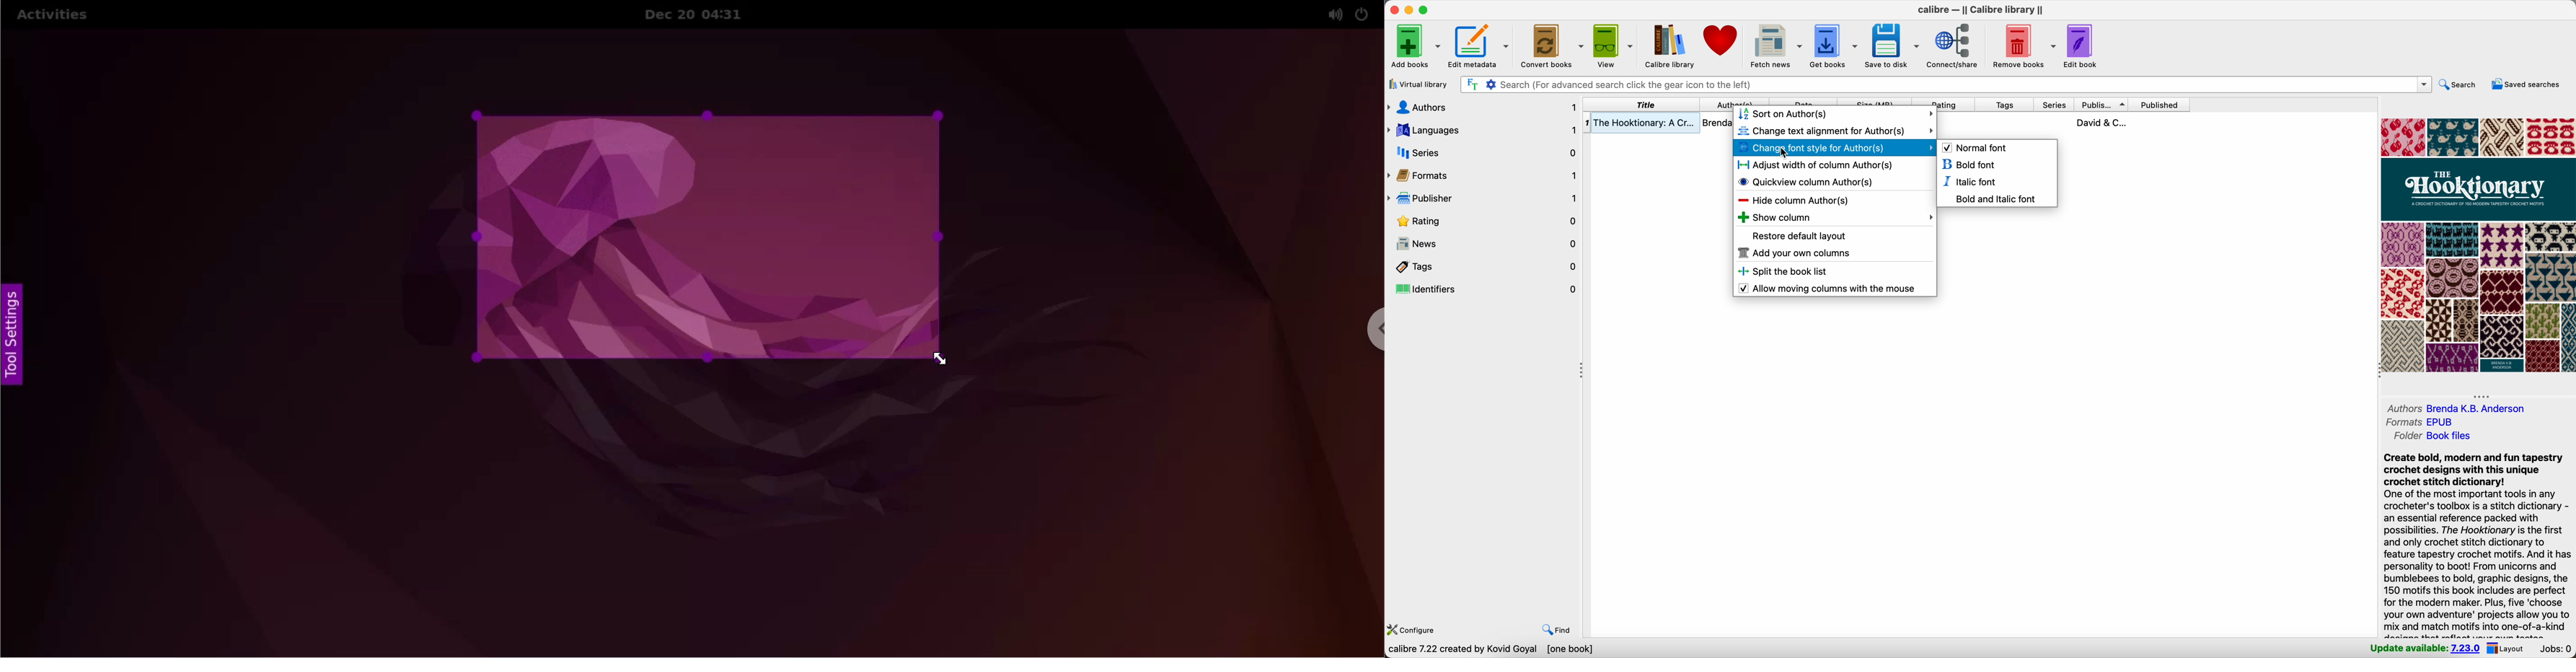 The image size is (2576, 672). I want to click on add your own columns, so click(1794, 254).